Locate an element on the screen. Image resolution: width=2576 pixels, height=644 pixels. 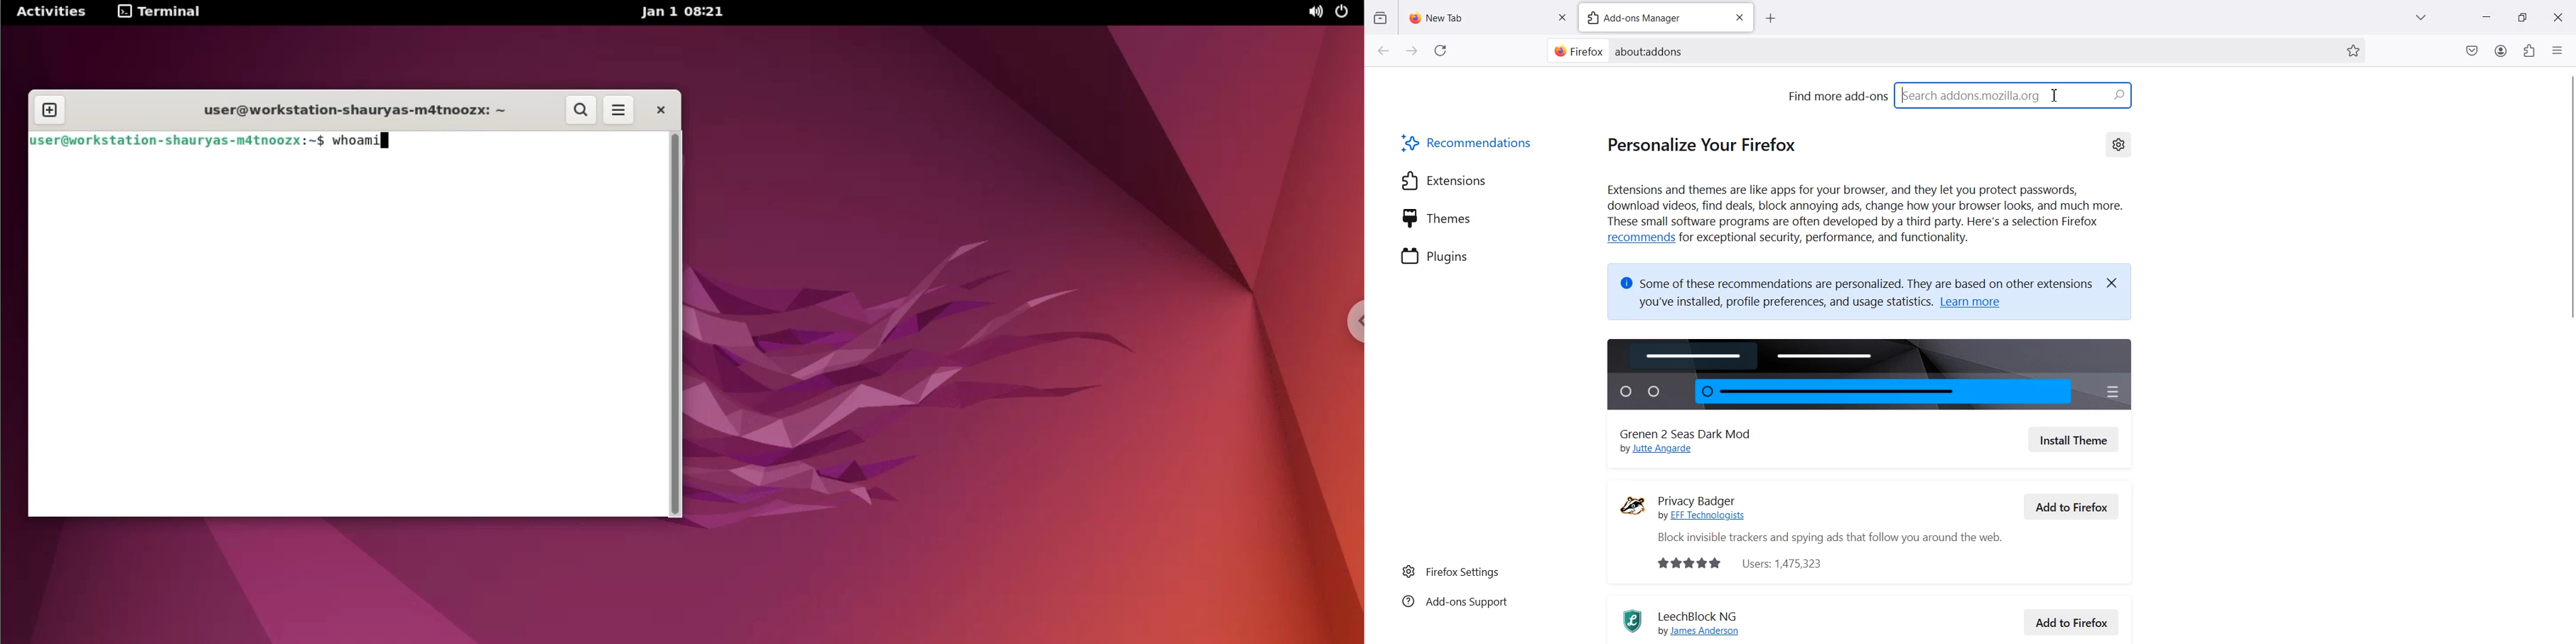
Logo is located at coordinates (1633, 505).